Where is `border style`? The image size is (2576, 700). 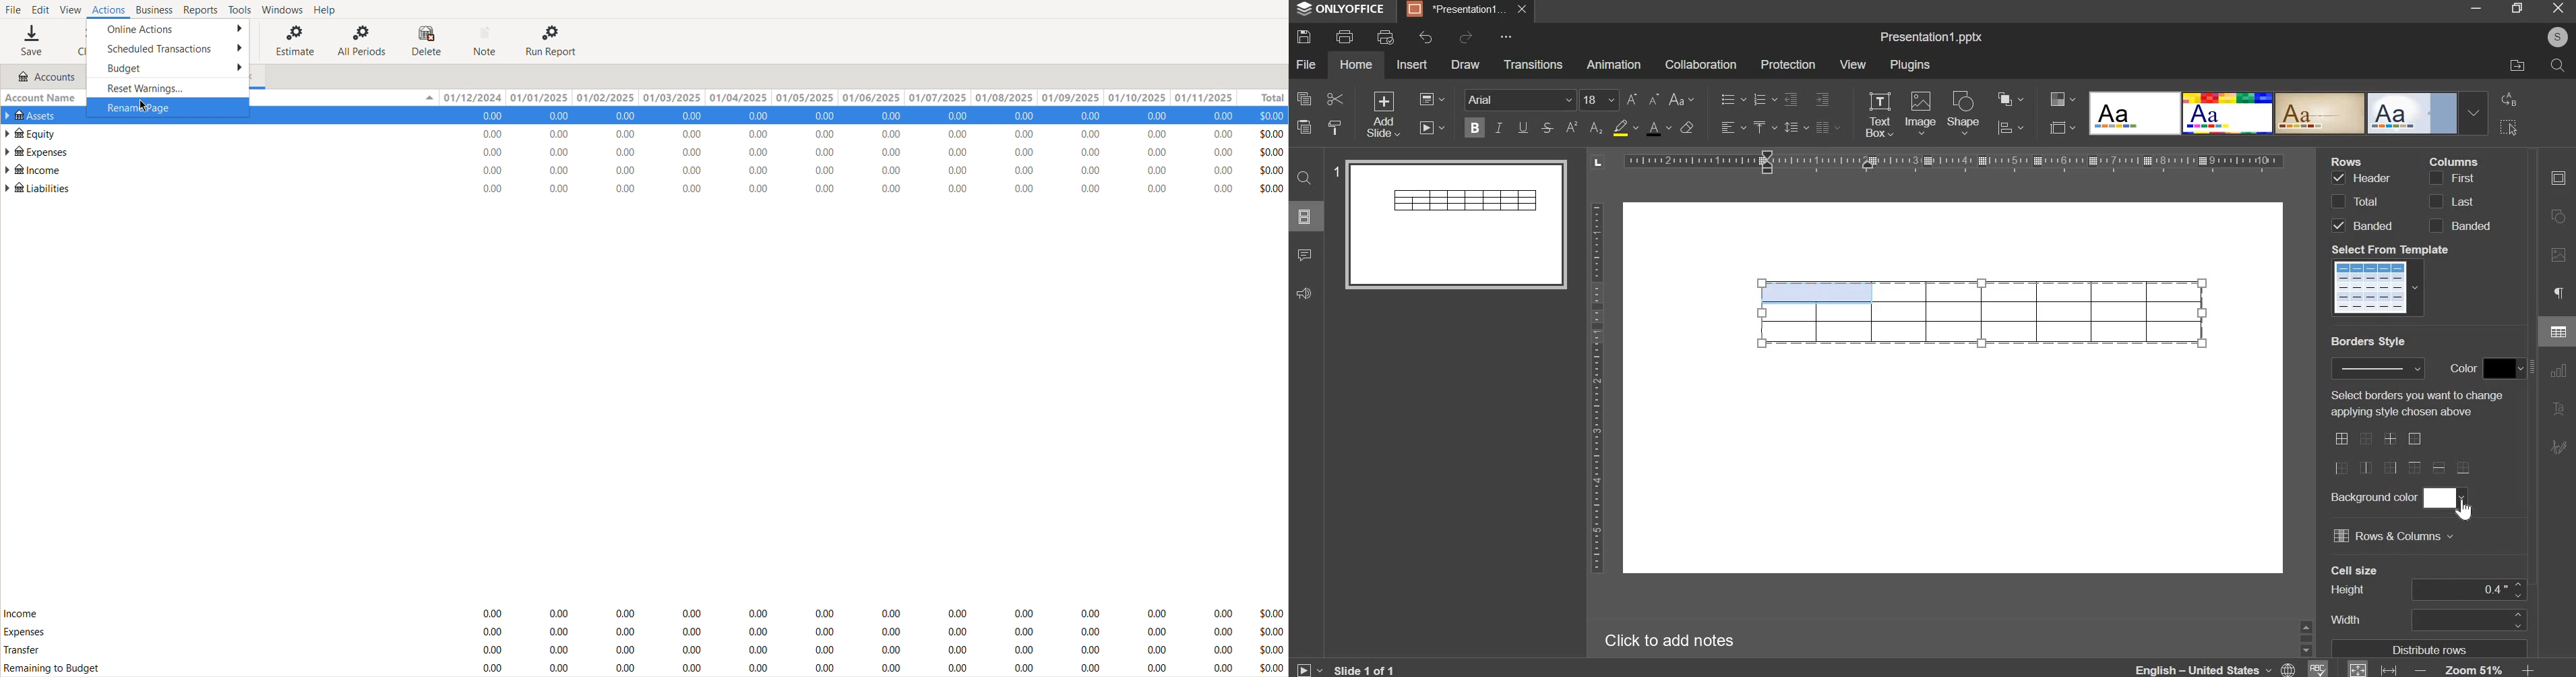
border style is located at coordinates (2378, 368).